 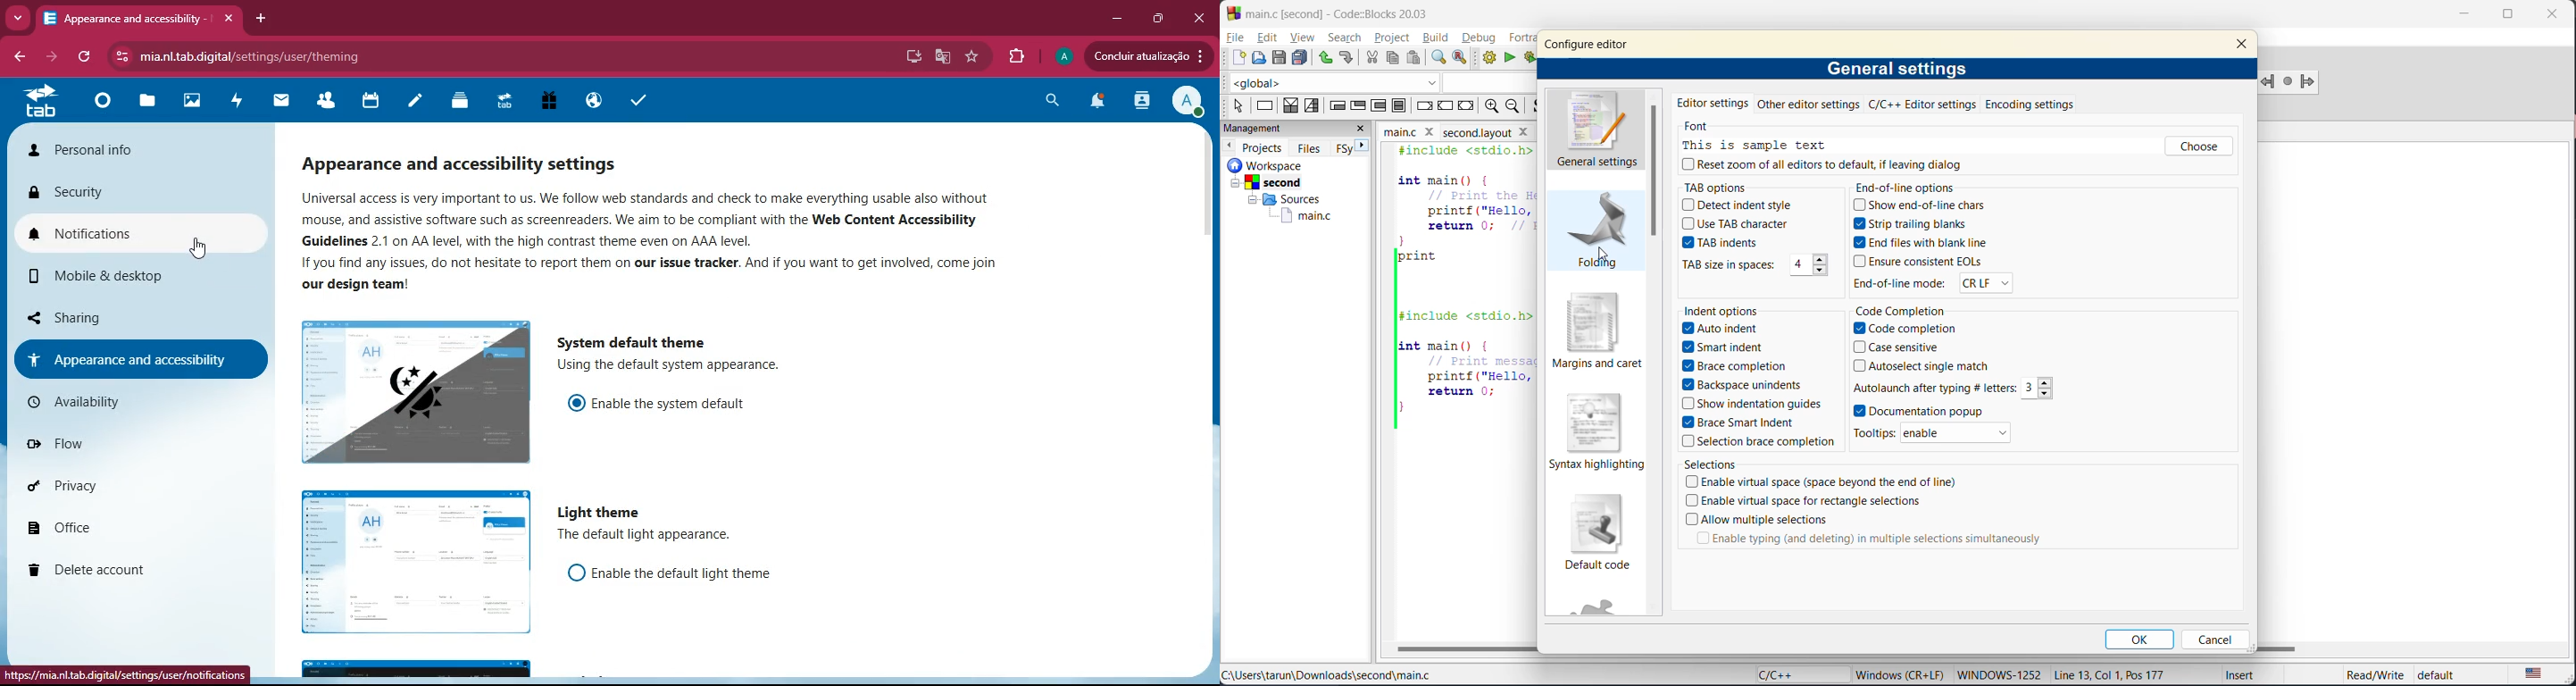 I want to click on this is a sample text, so click(x=1765, y=145).